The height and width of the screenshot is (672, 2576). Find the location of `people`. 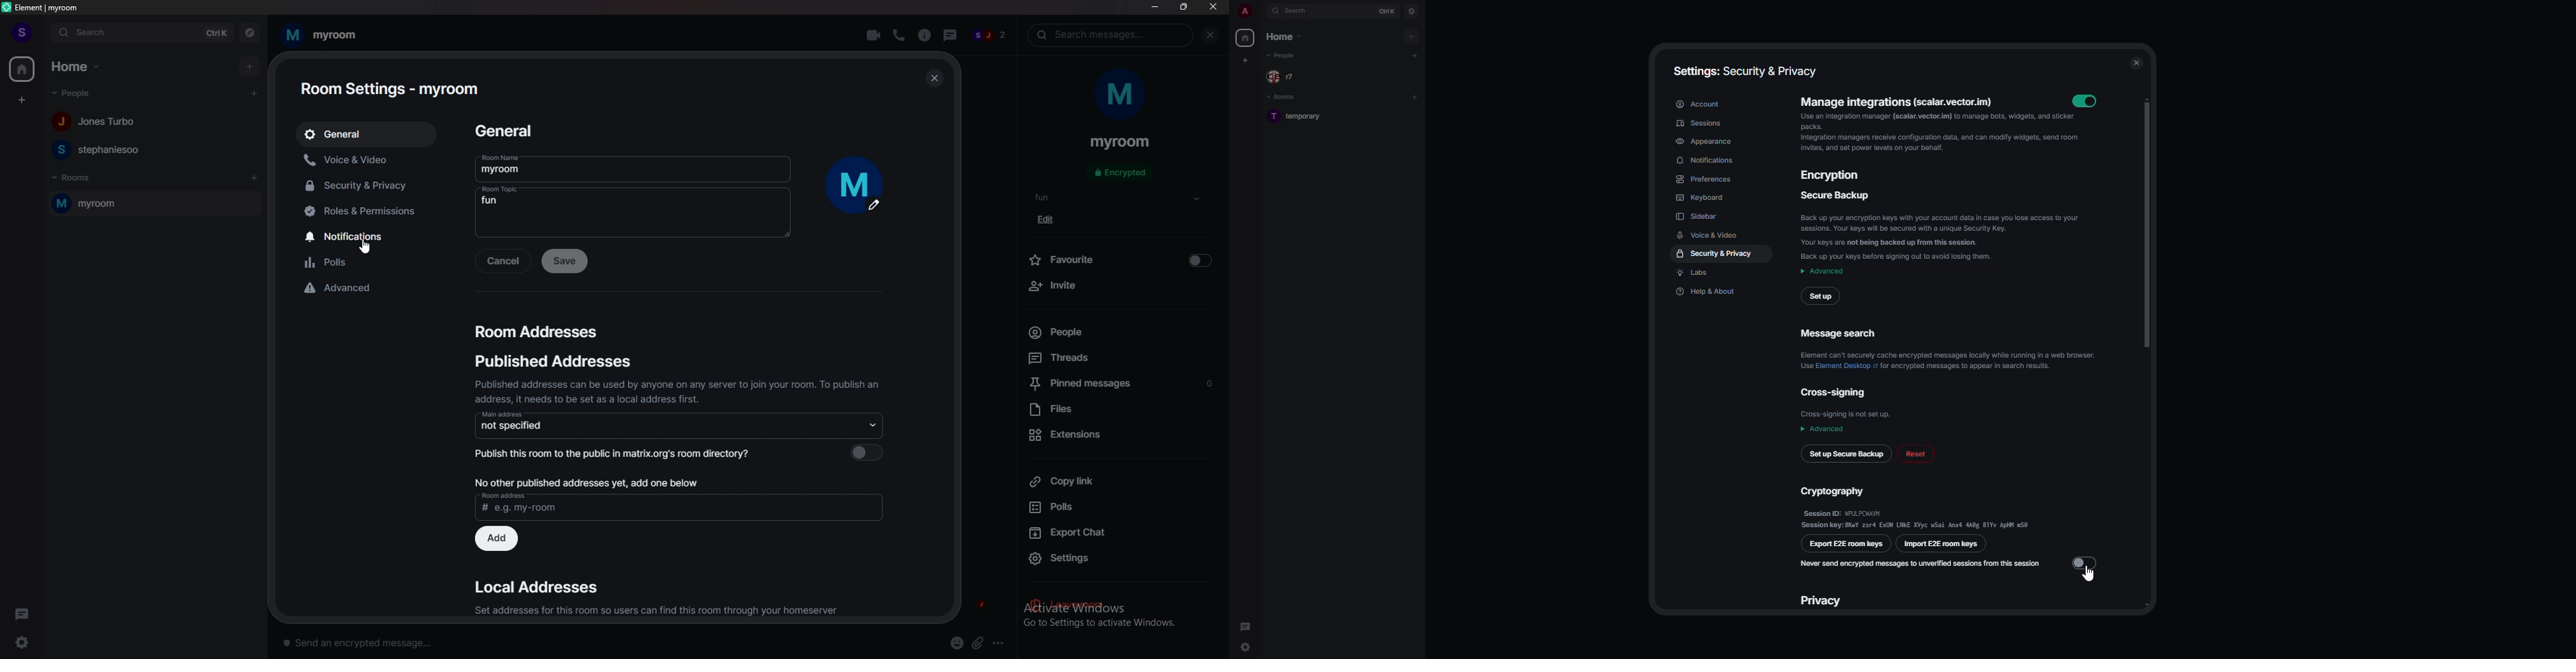

people is located at coordinates (99, 122).